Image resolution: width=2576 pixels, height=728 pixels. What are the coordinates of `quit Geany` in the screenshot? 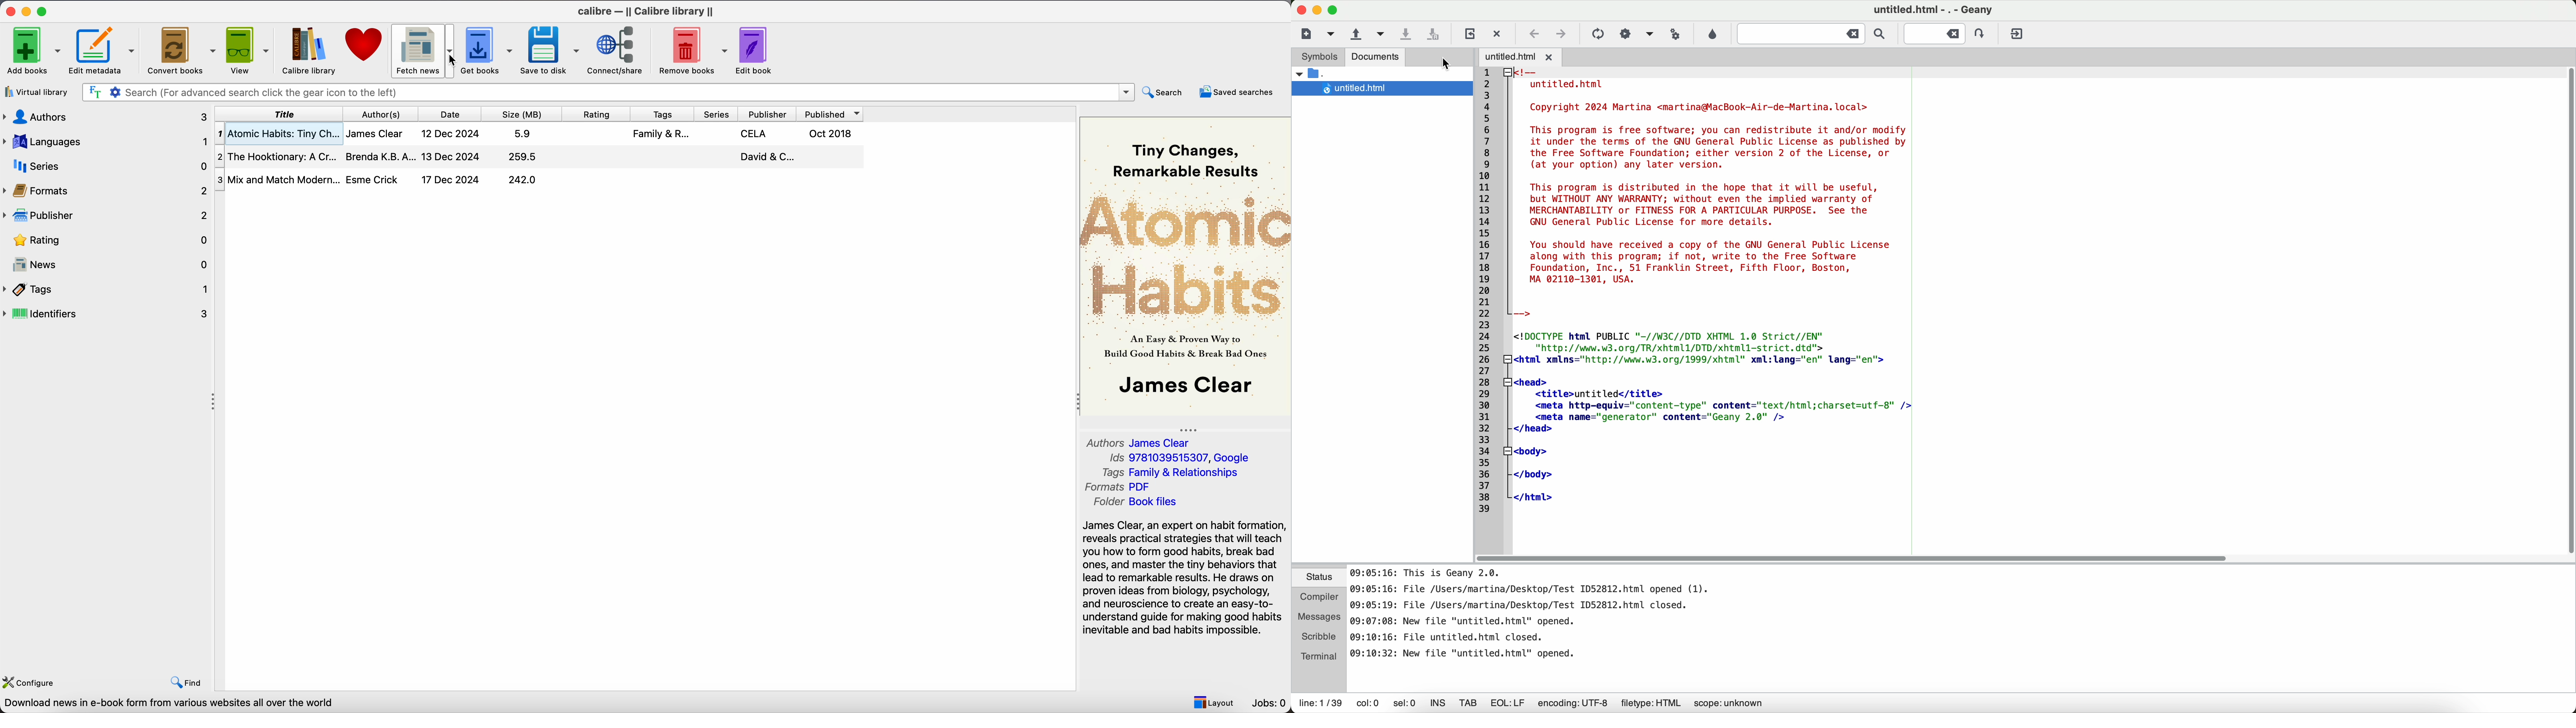 It's located at (2017, 34).